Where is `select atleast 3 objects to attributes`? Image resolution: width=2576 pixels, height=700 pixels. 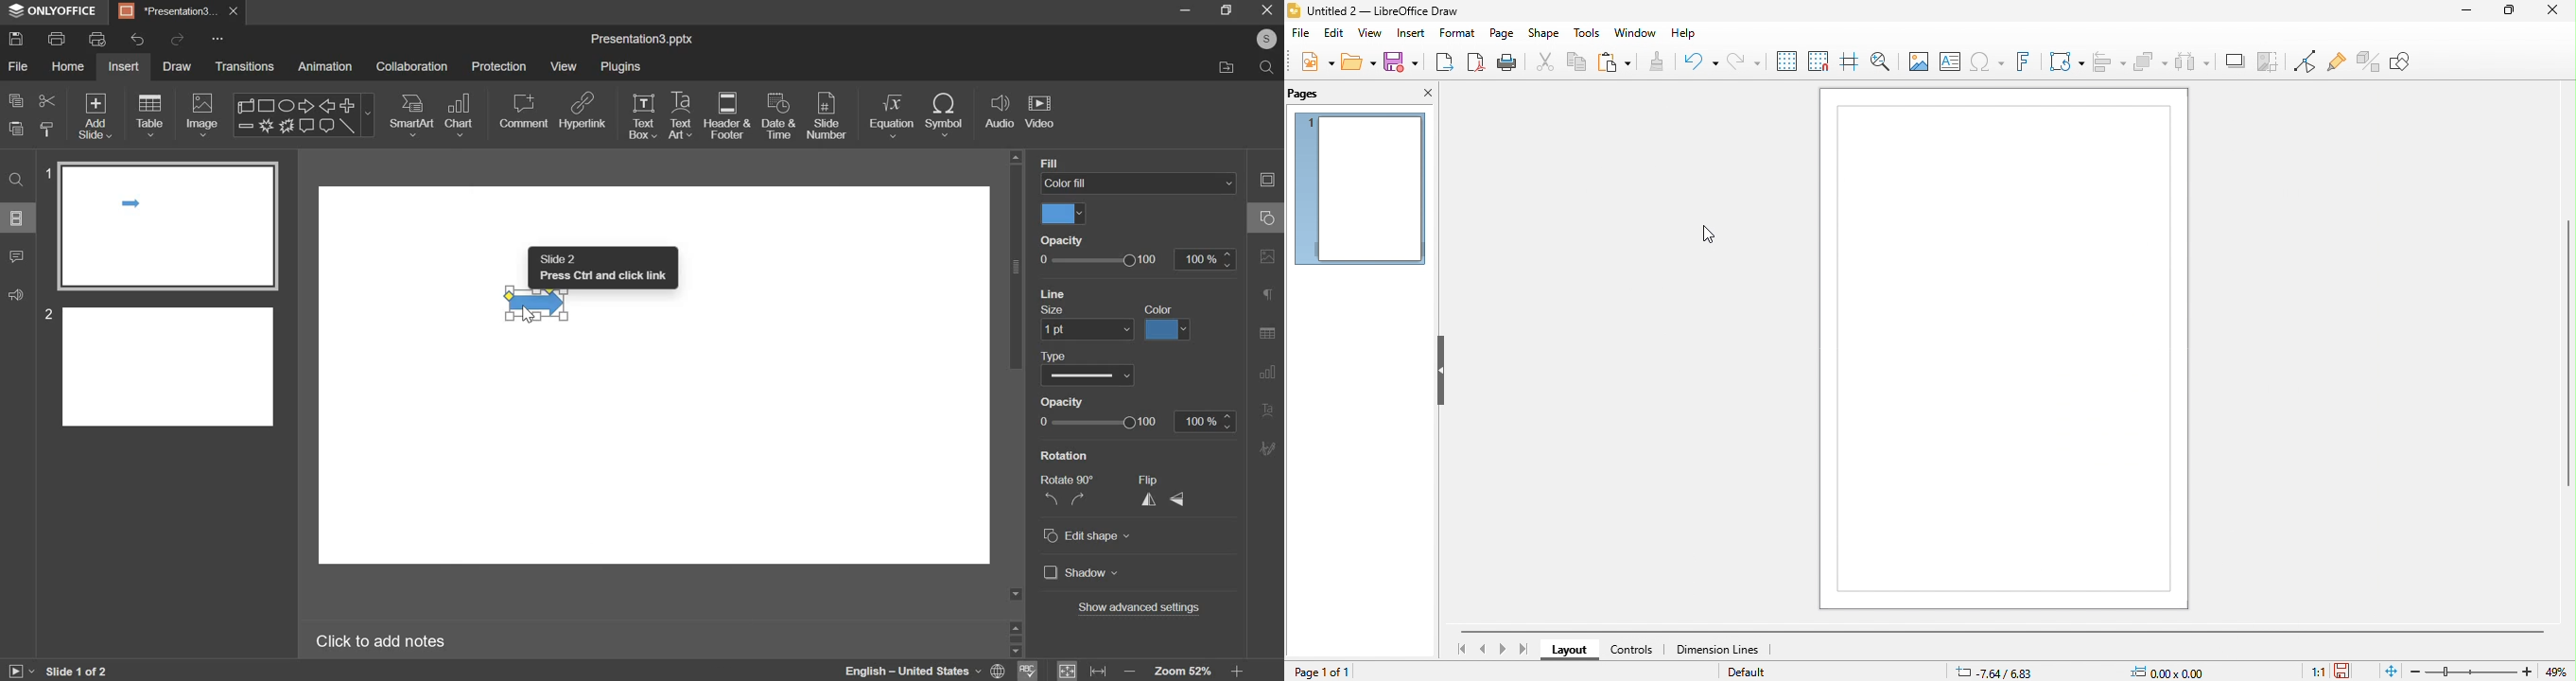
select atleast 3 objects to attributes is located at coordinates (2192, 62).